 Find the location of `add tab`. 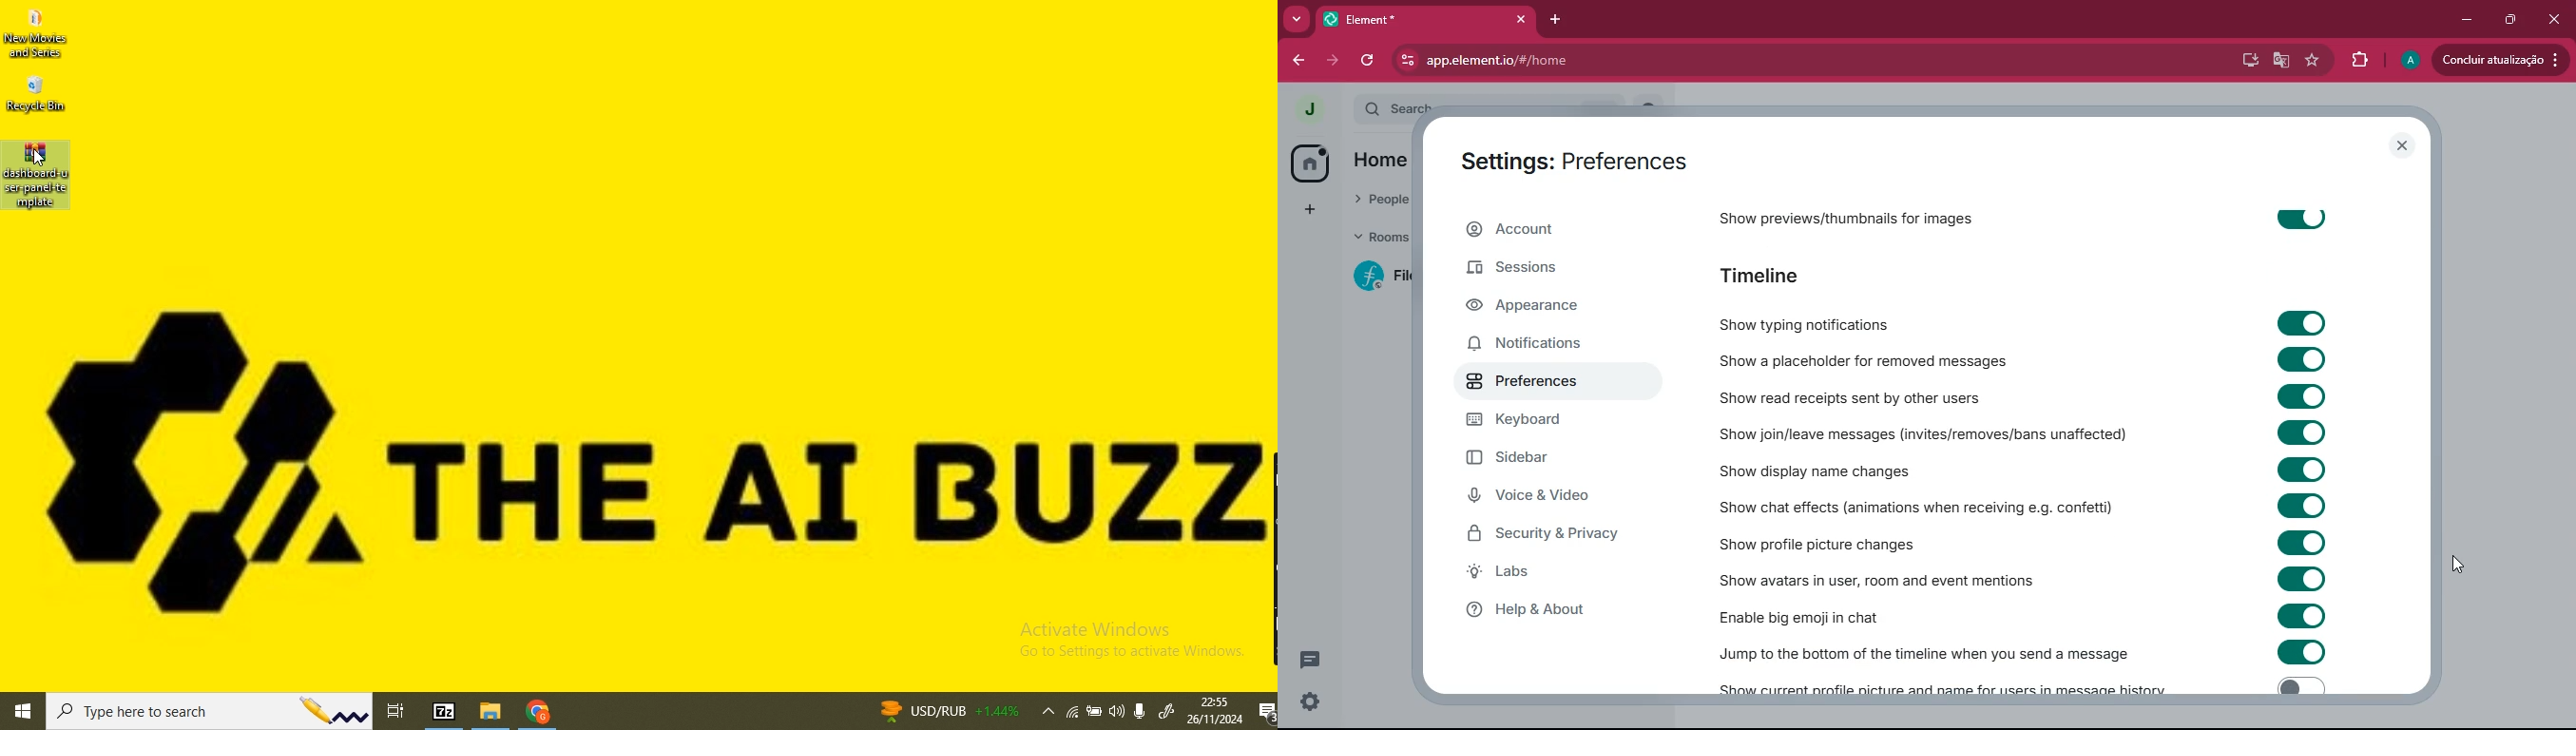

add tab is located at coordinates (1556, 19).